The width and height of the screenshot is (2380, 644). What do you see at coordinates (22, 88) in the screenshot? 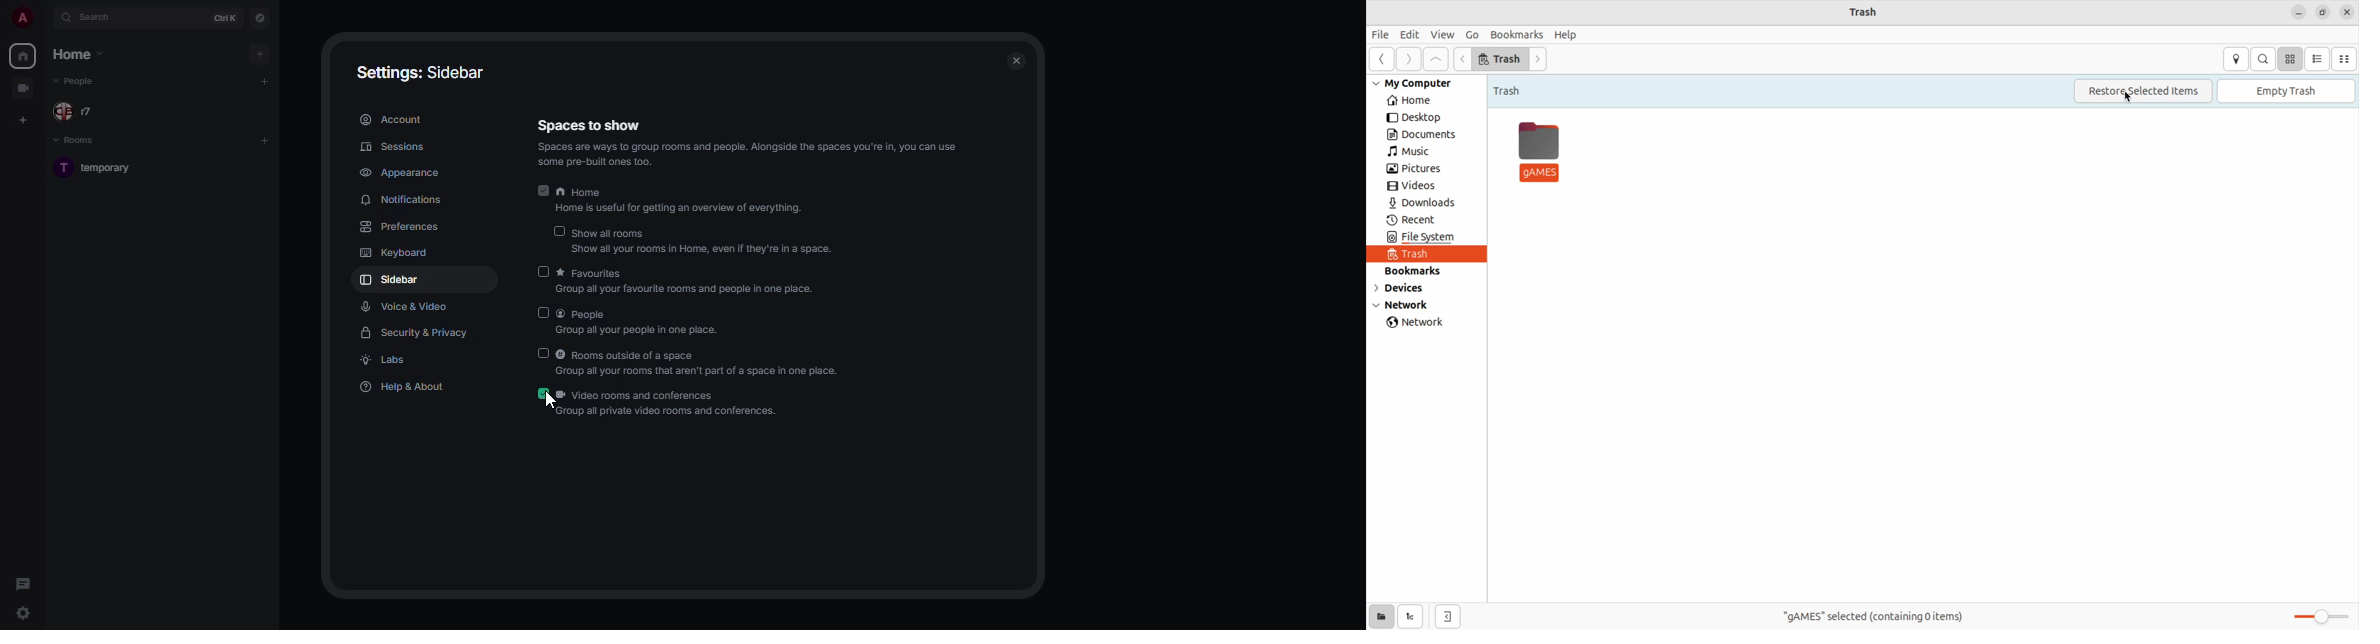
I see `video group` at bounding box center [22, 88].